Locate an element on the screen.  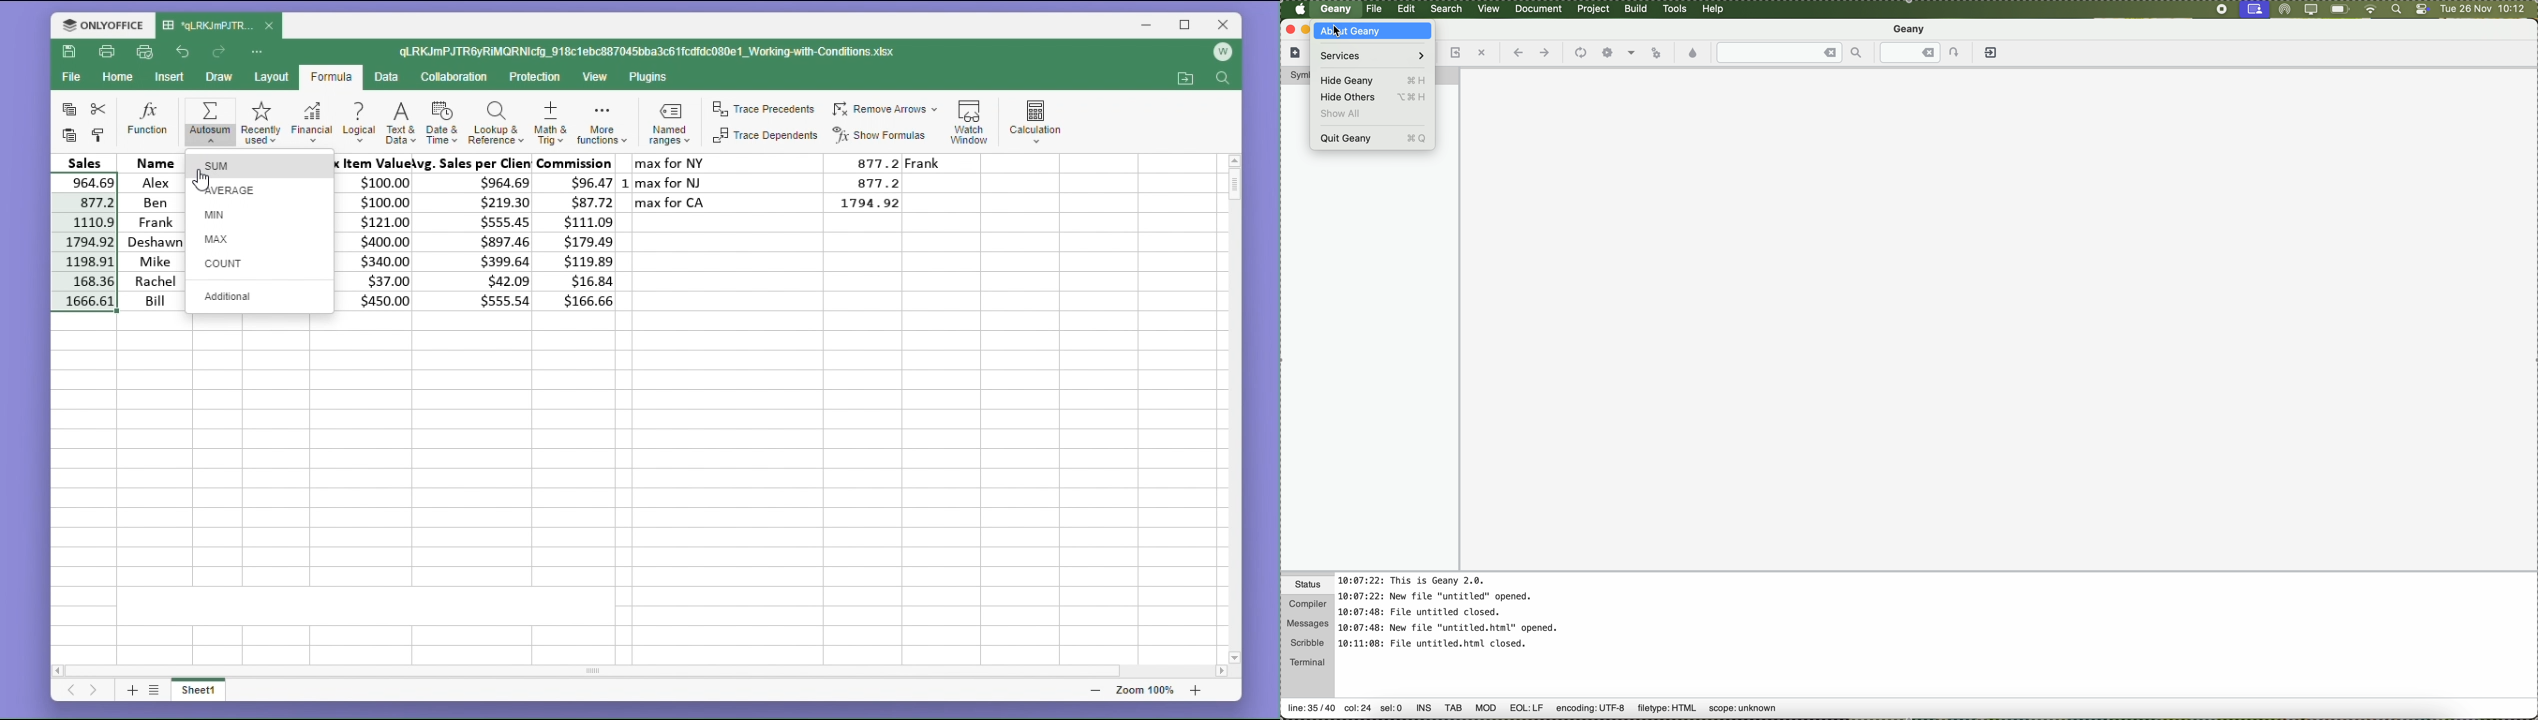
recently used is located at coordinates (260, 120).